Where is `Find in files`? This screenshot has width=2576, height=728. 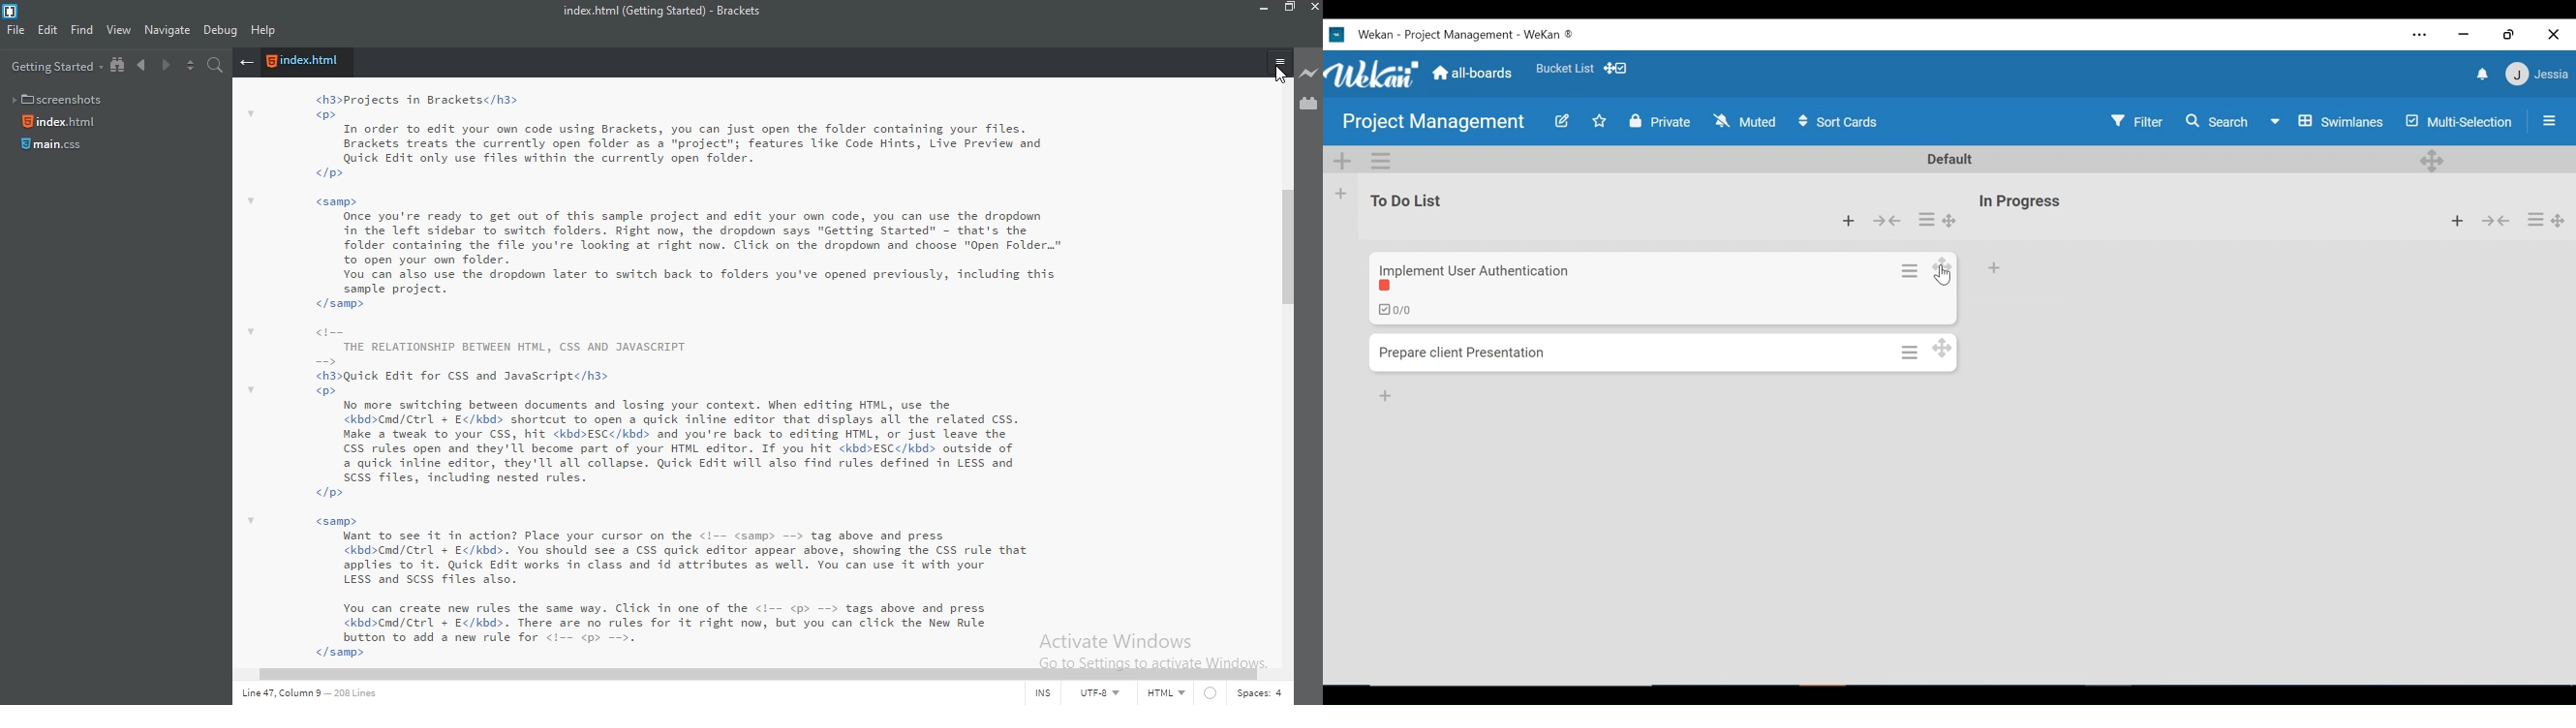 Find in files is located at coordinates (218, 67).